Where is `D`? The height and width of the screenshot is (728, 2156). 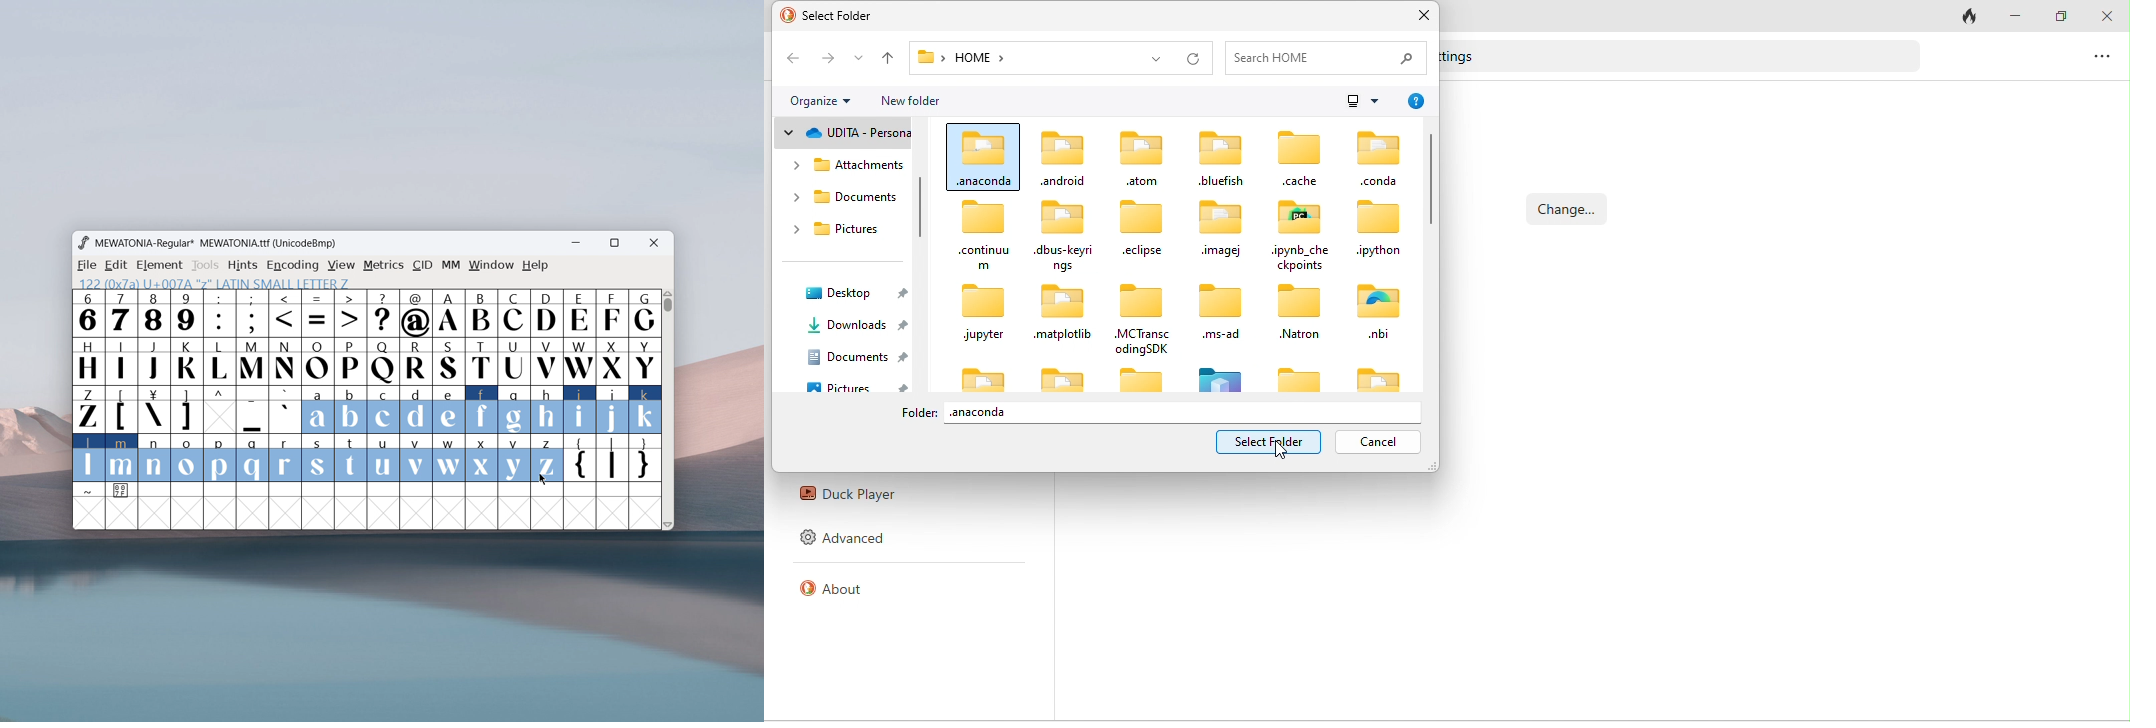
D is located at coordinates (546, 312).